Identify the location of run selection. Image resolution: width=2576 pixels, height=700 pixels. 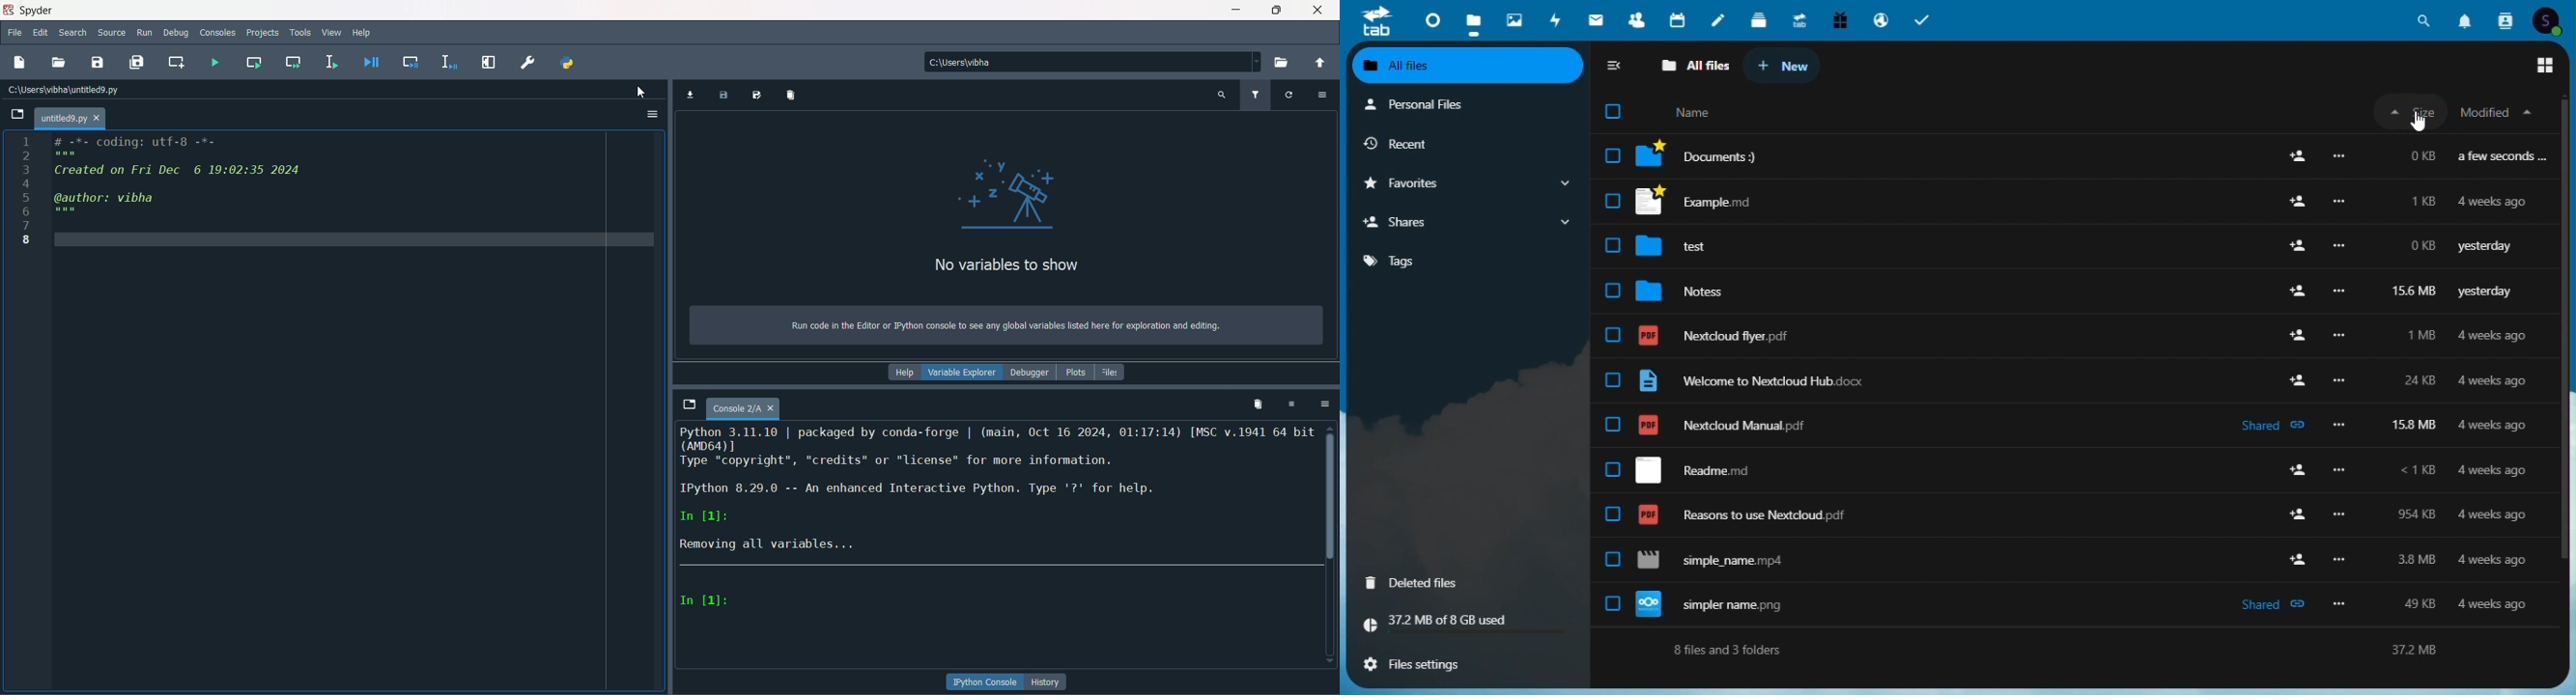
(332, 62).